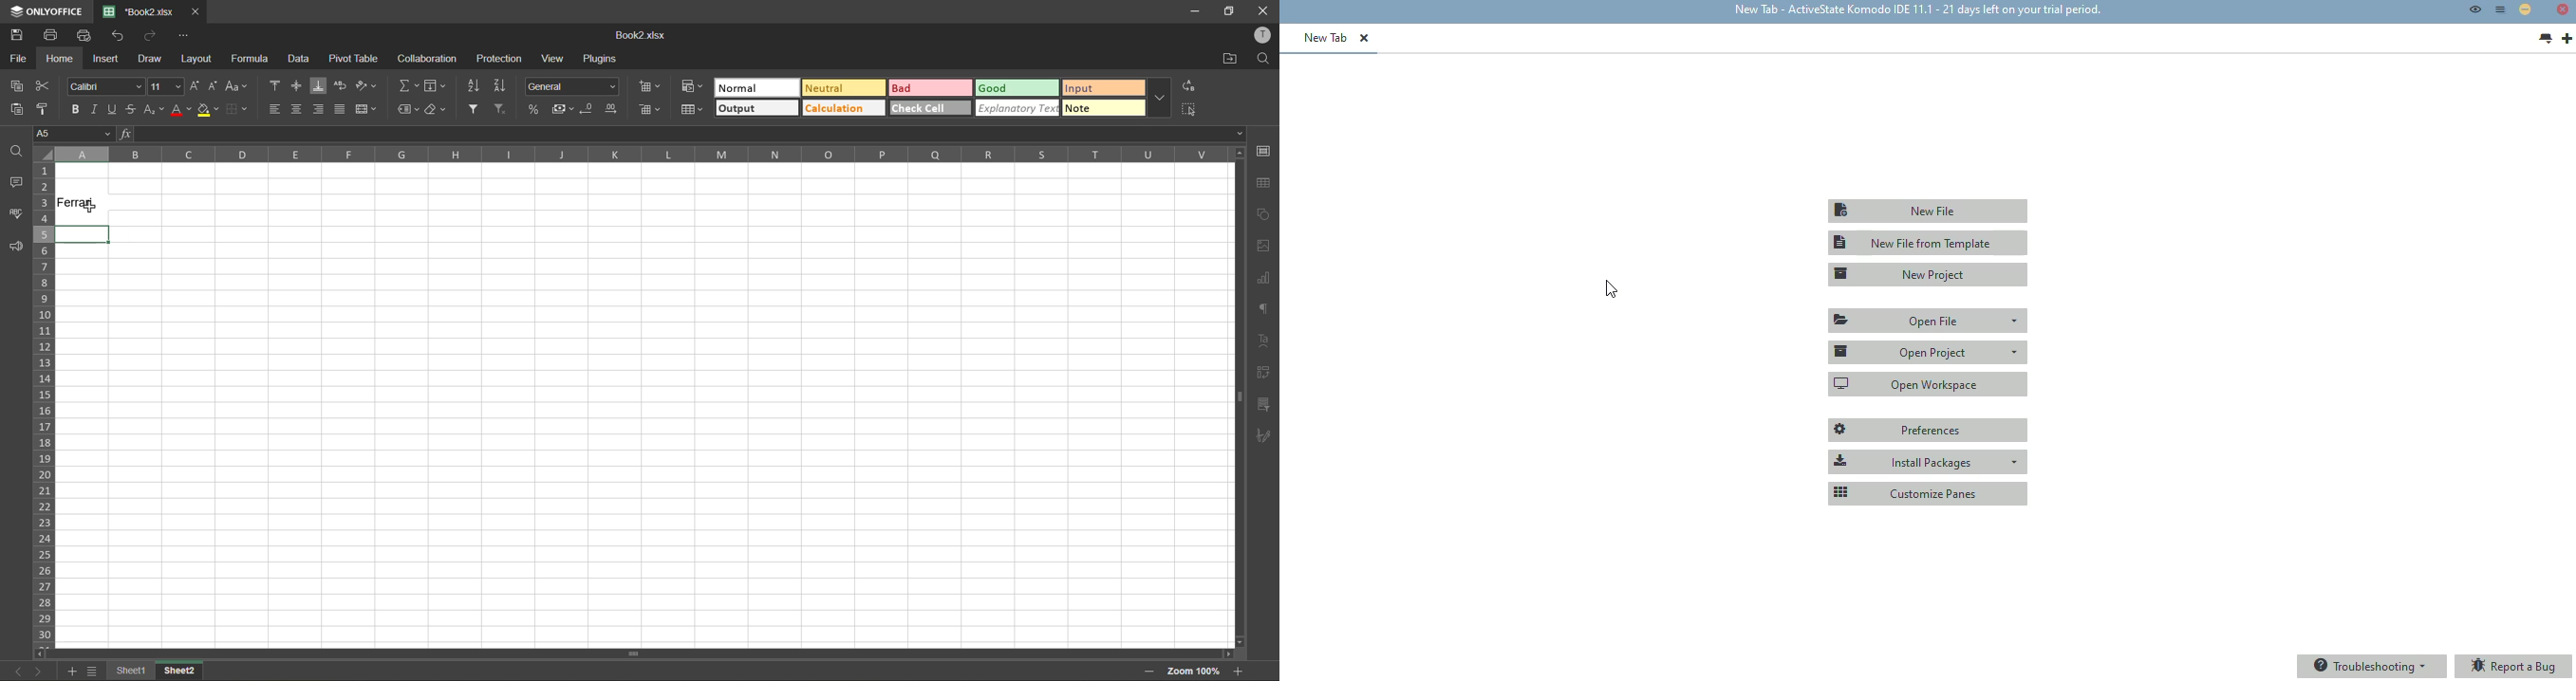 Image resolution: width=2576 pixels, height=700 pixels. I want to click on charts, so click(1264, 279).